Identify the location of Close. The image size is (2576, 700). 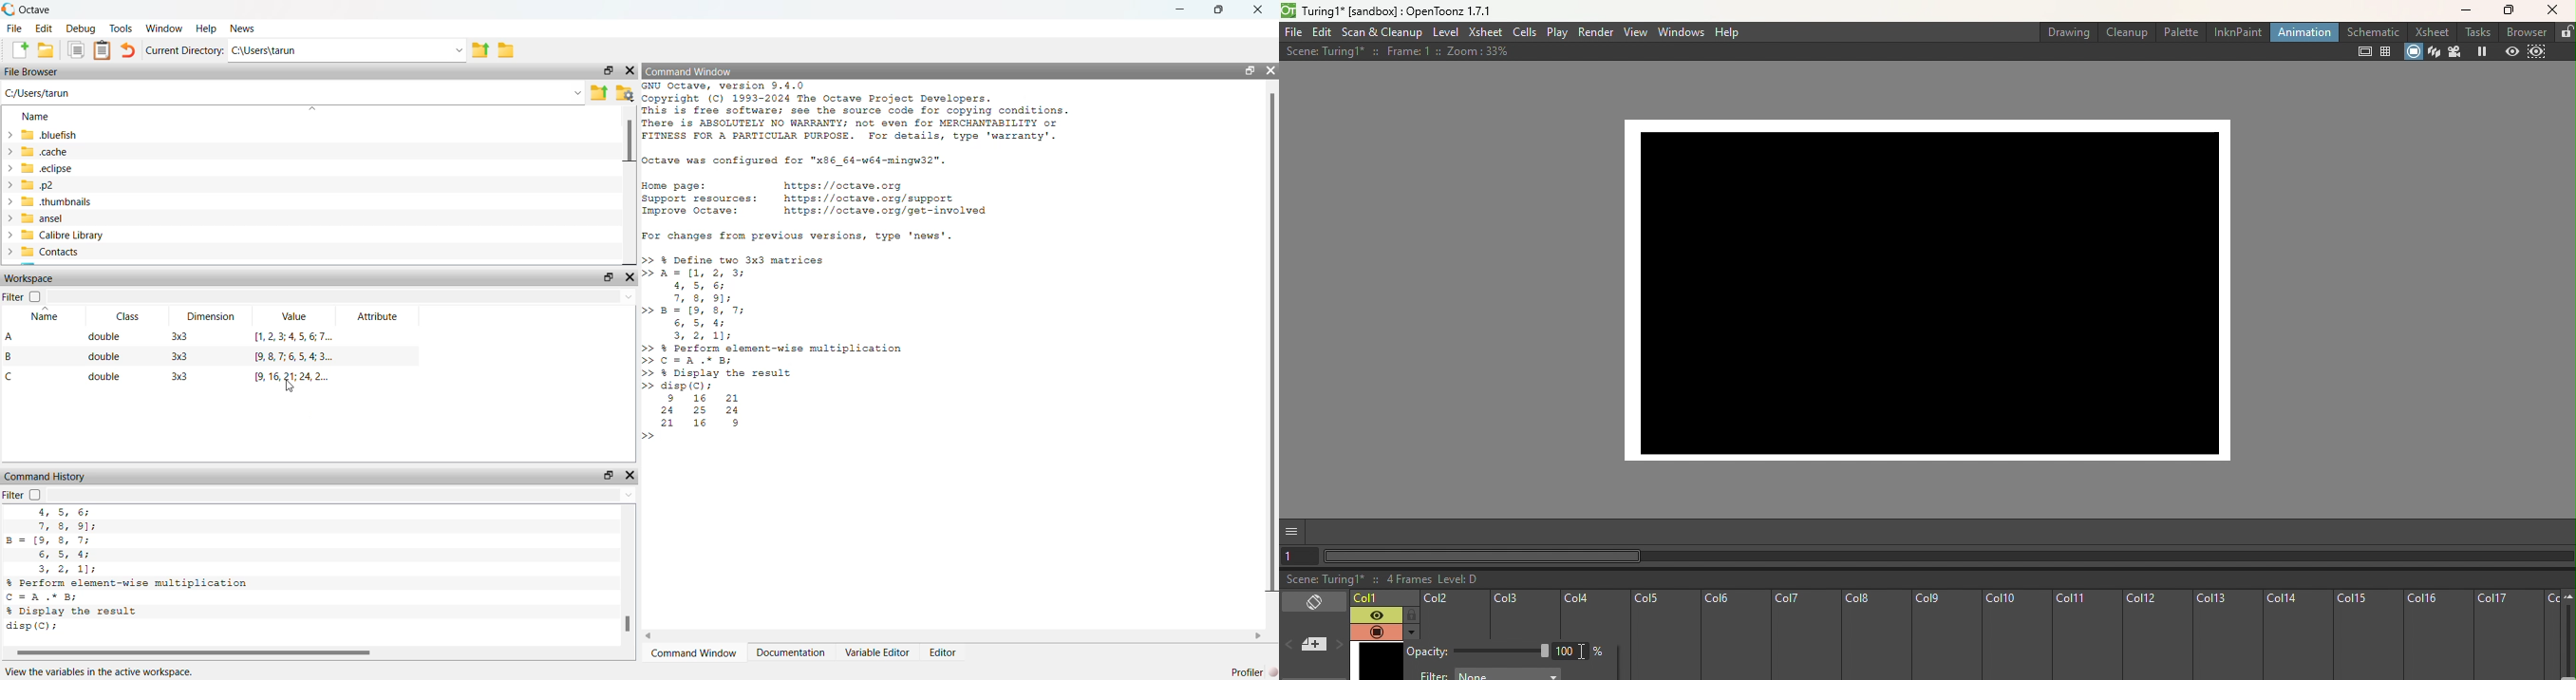
(631, 278).